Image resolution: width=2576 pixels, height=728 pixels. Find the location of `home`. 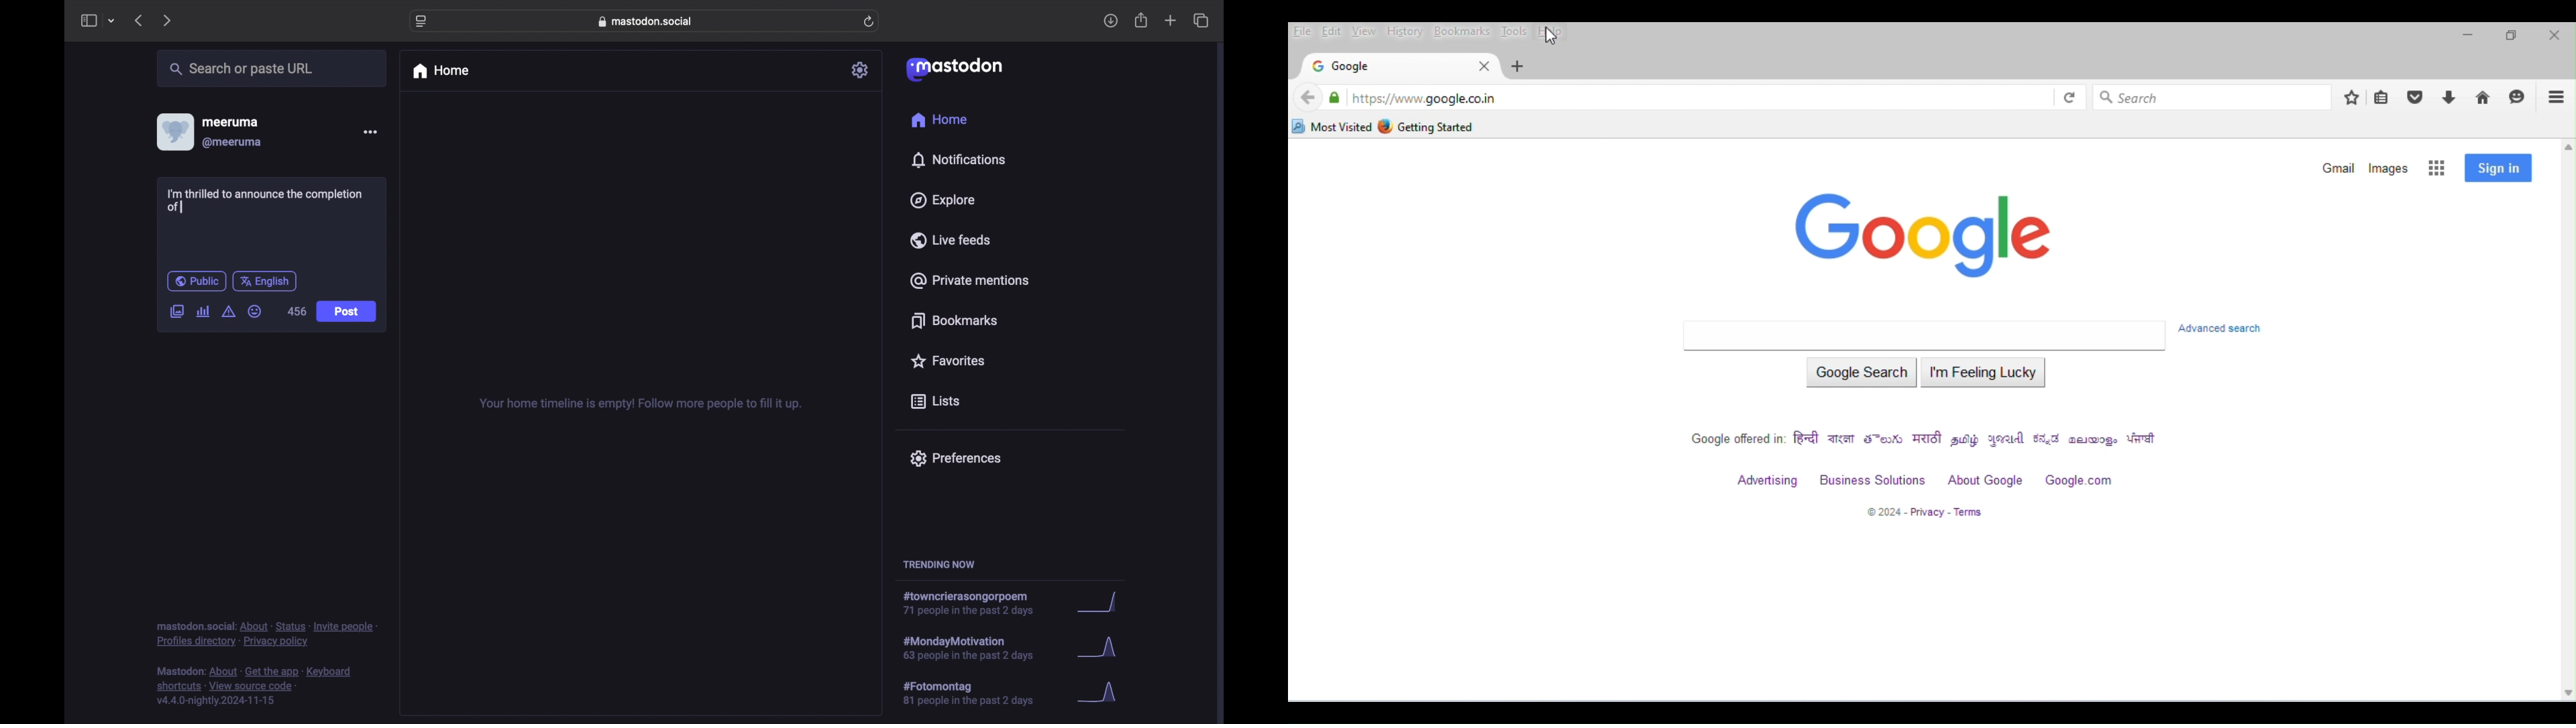

home is located at coordinates (941, 119).